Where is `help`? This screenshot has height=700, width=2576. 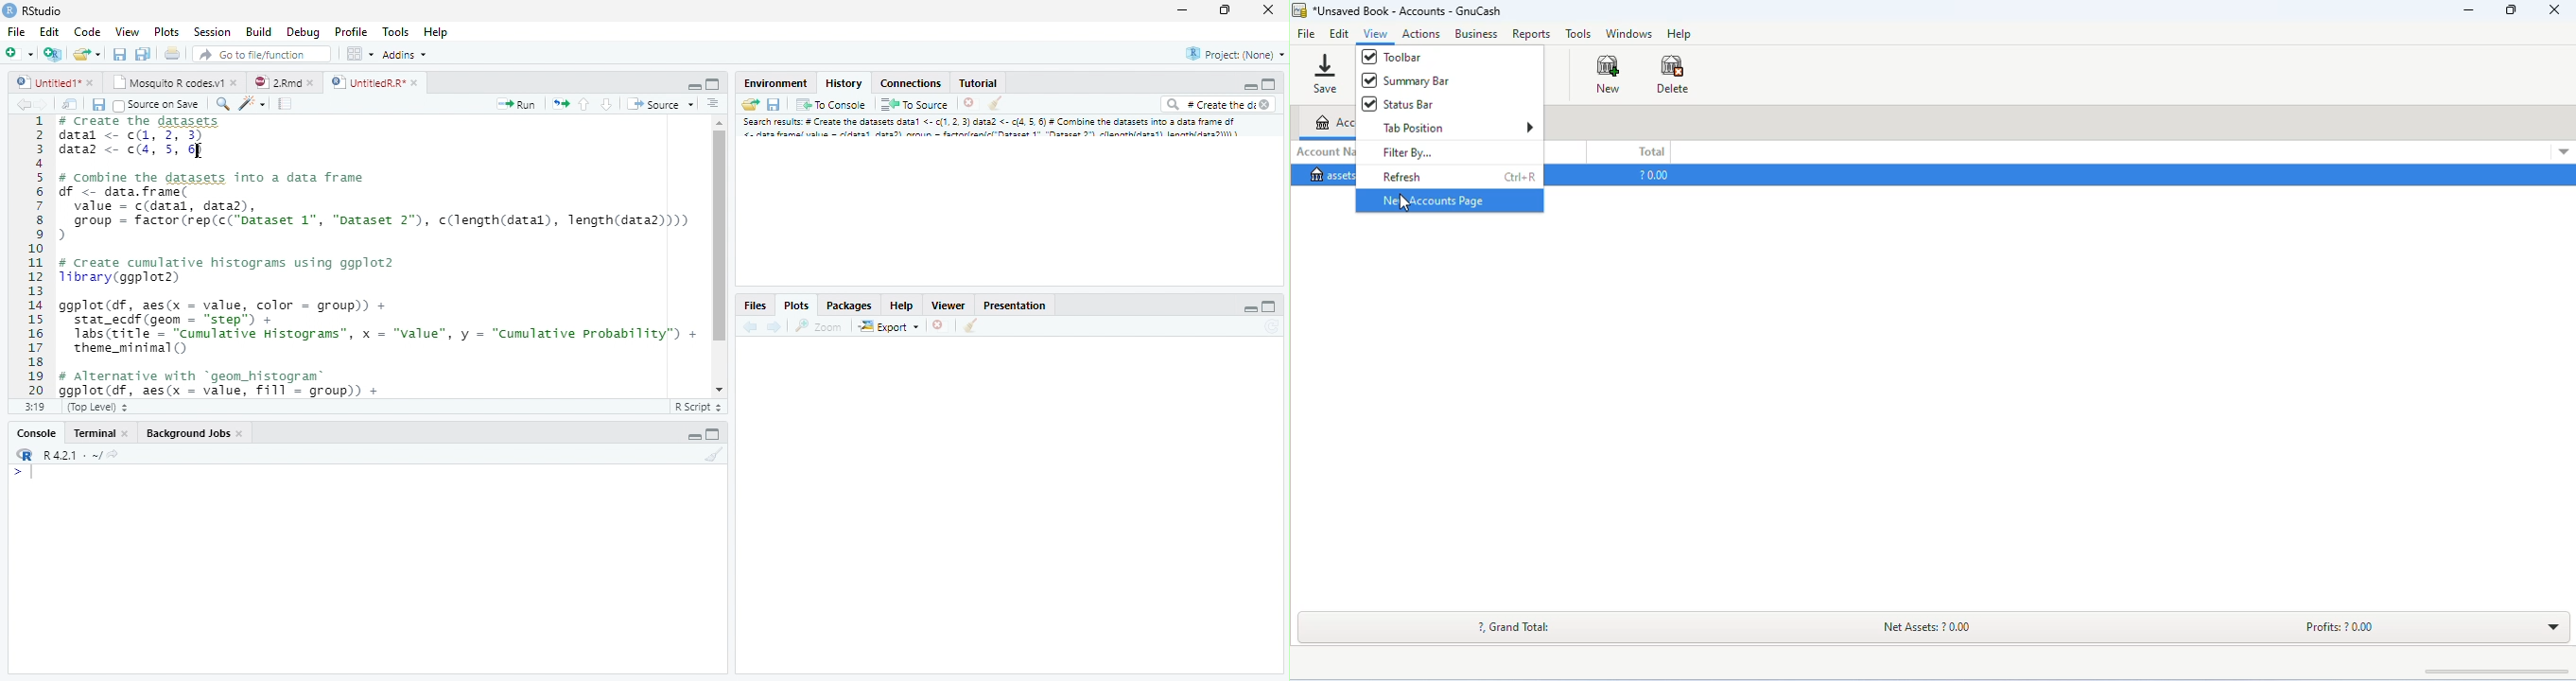
help is located at coordinates (1680, 35).